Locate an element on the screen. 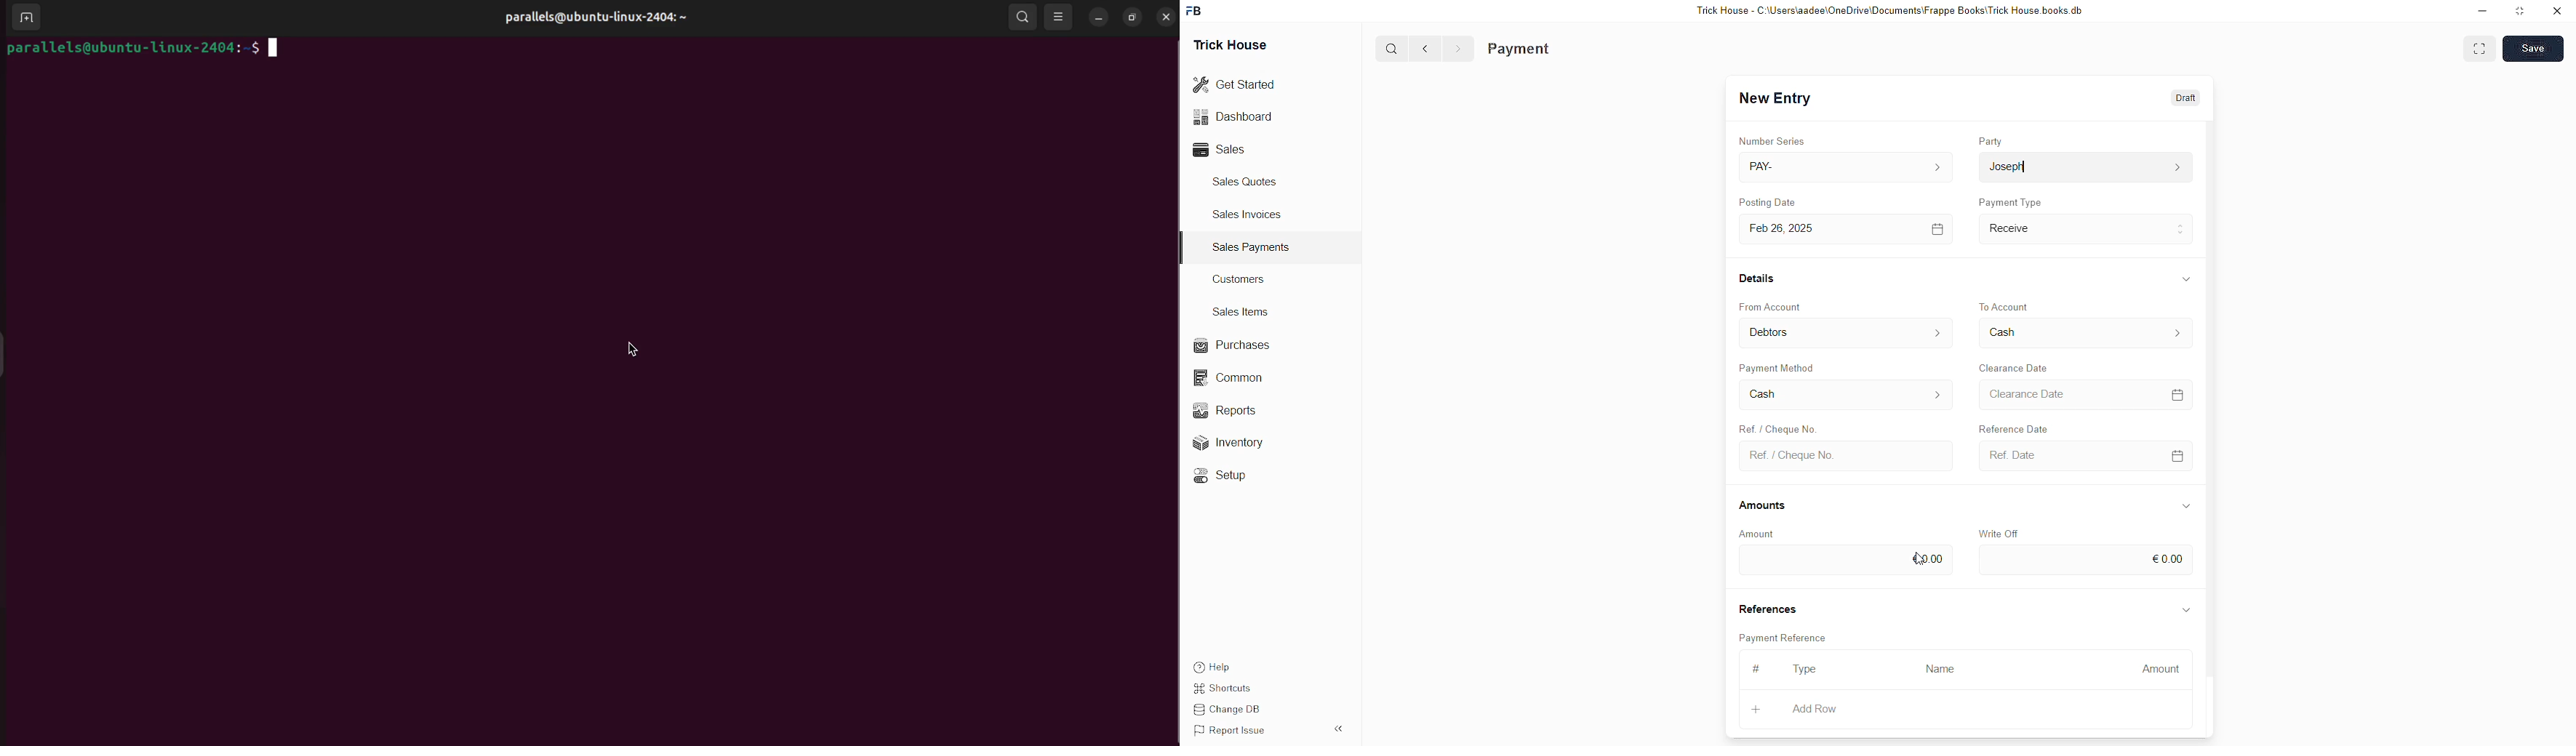  Josep is located at coordinates (2085, 167).